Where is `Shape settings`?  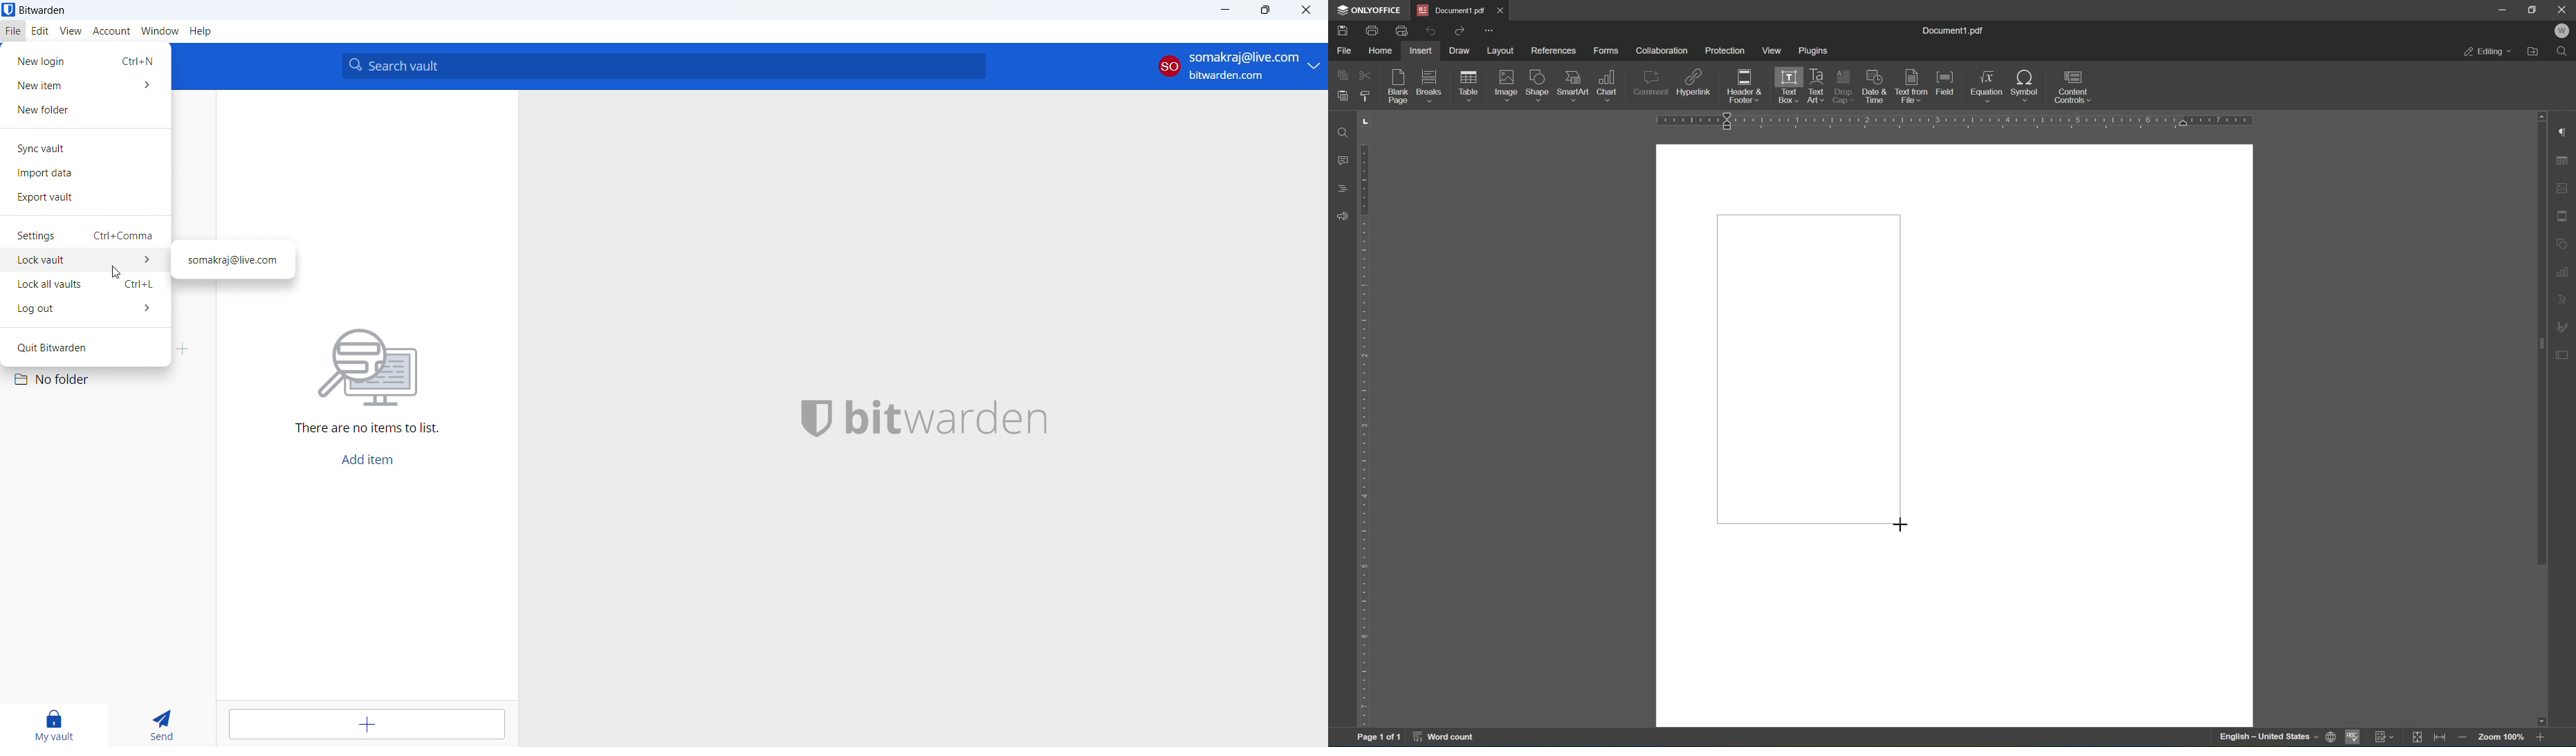 Shape settings is located at coordinates (2564, 242).